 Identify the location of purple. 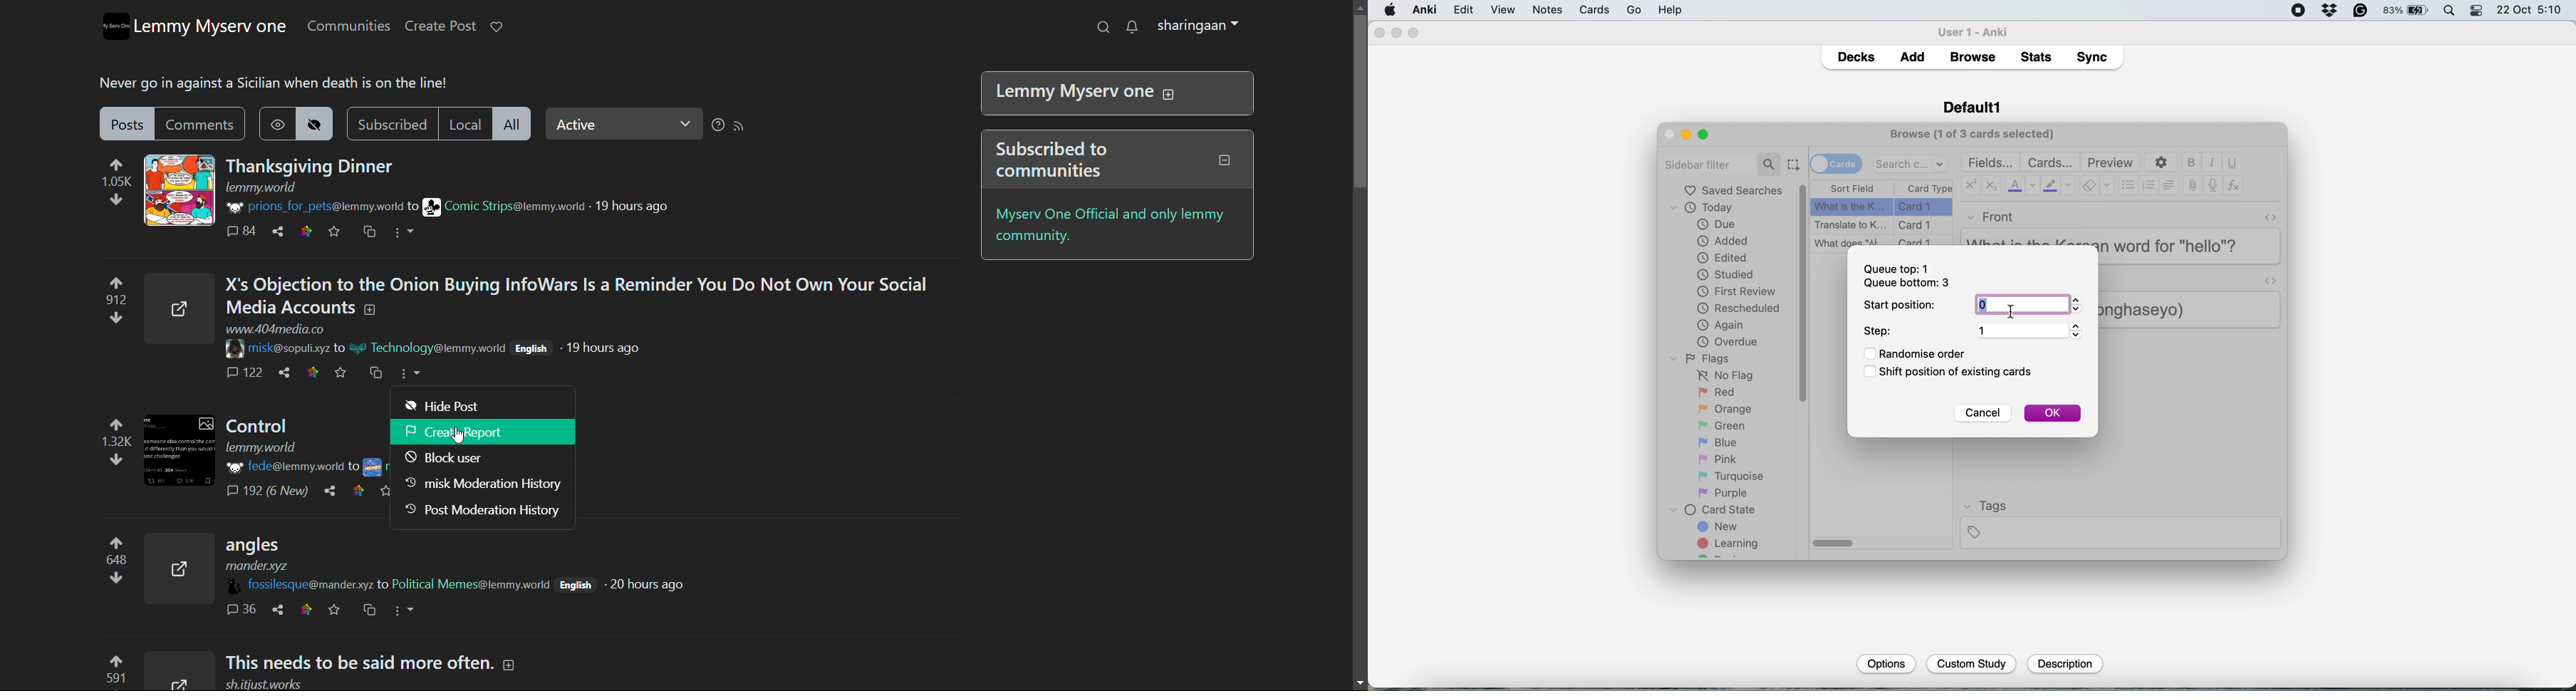
(1725, 493).